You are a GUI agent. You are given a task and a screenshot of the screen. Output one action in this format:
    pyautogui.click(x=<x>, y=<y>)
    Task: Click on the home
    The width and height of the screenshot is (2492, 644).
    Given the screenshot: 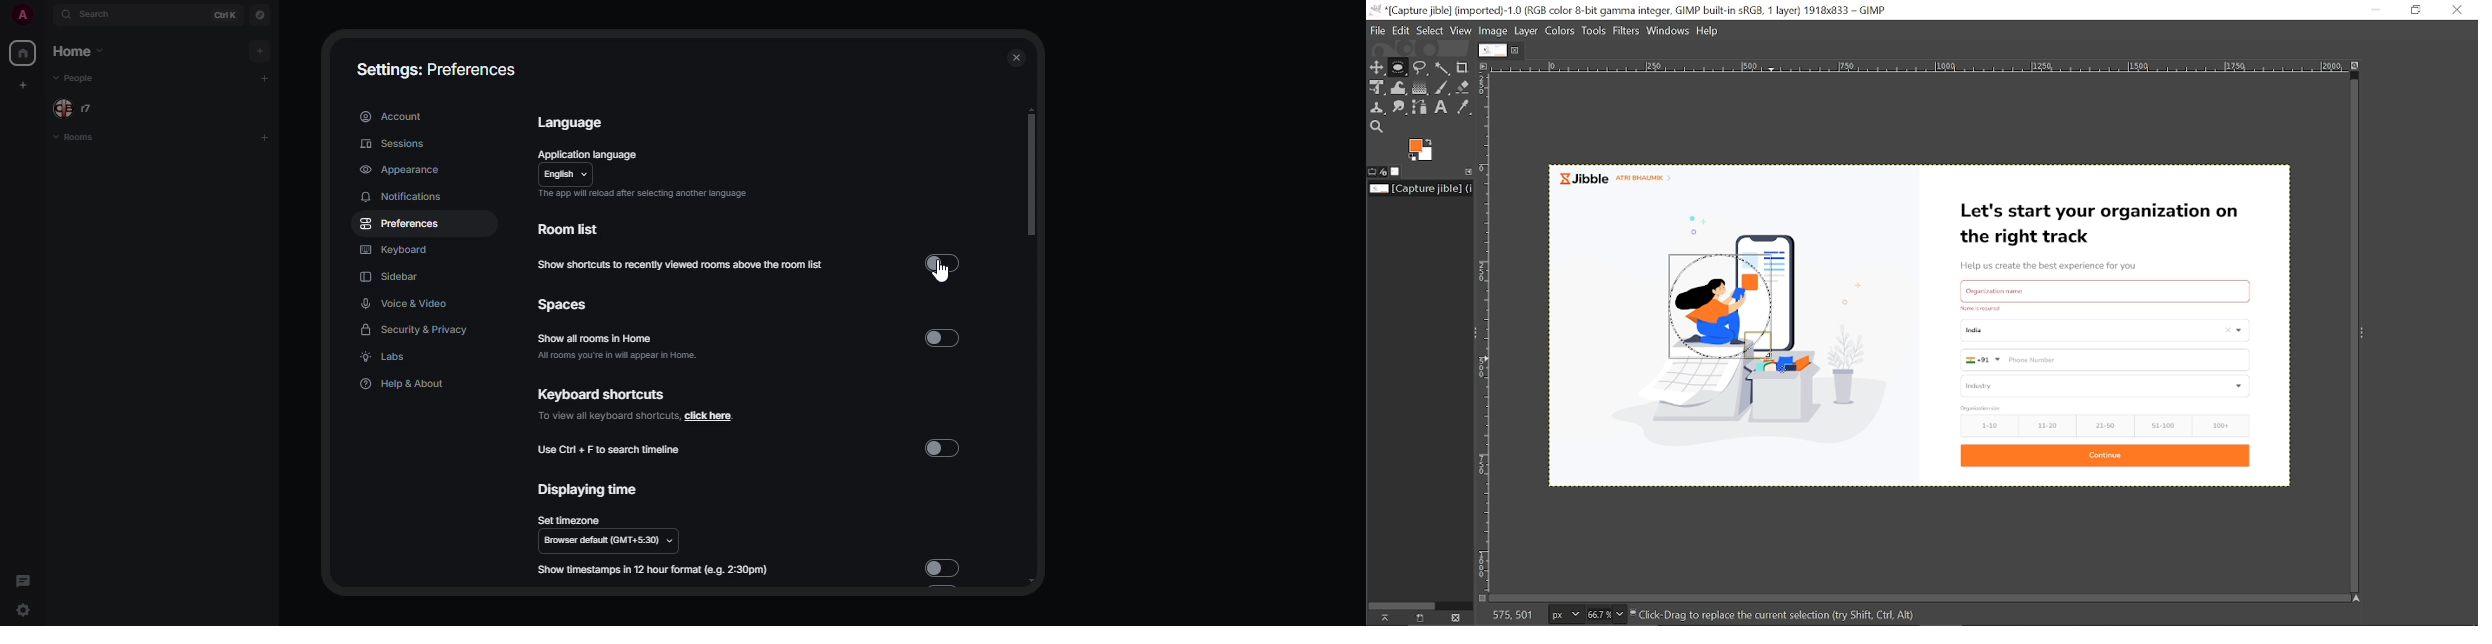 What is the action you would take?
    pyautogui.click(x=84, y=51)
    